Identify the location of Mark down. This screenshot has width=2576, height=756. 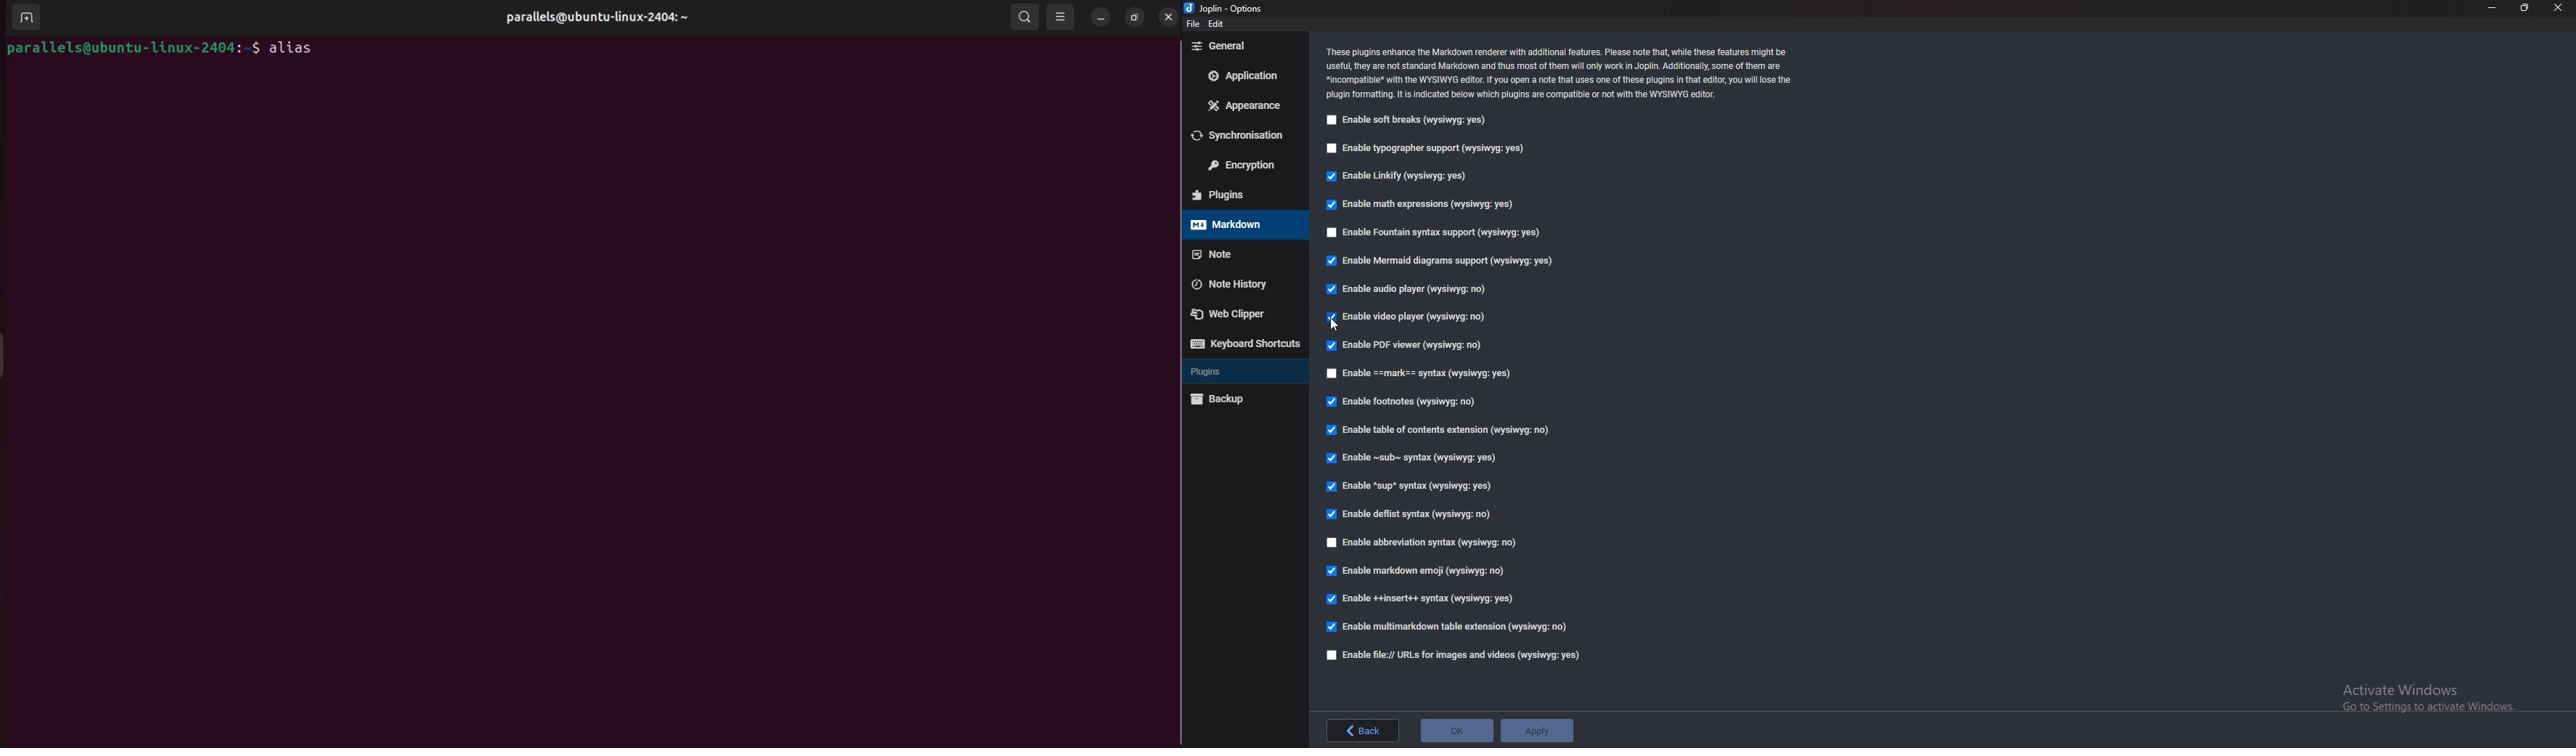
(1241, 225).